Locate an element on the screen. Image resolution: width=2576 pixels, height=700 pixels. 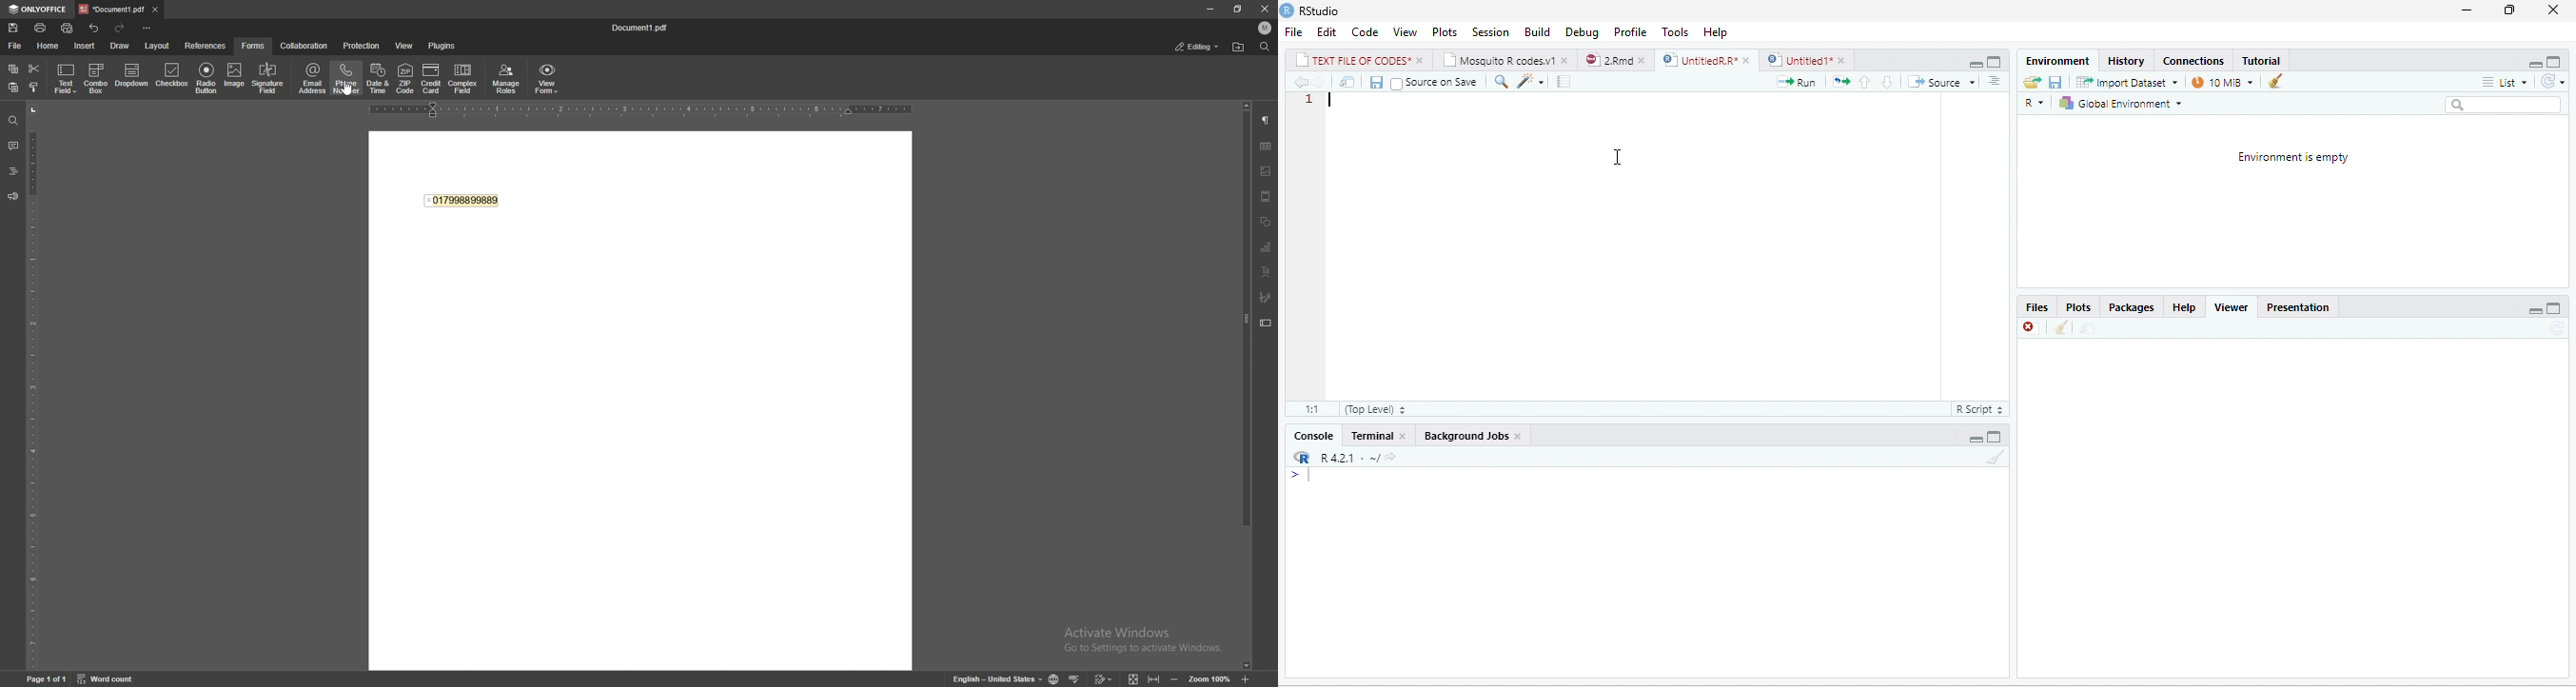
typing is located at coordinates (1331, 101).